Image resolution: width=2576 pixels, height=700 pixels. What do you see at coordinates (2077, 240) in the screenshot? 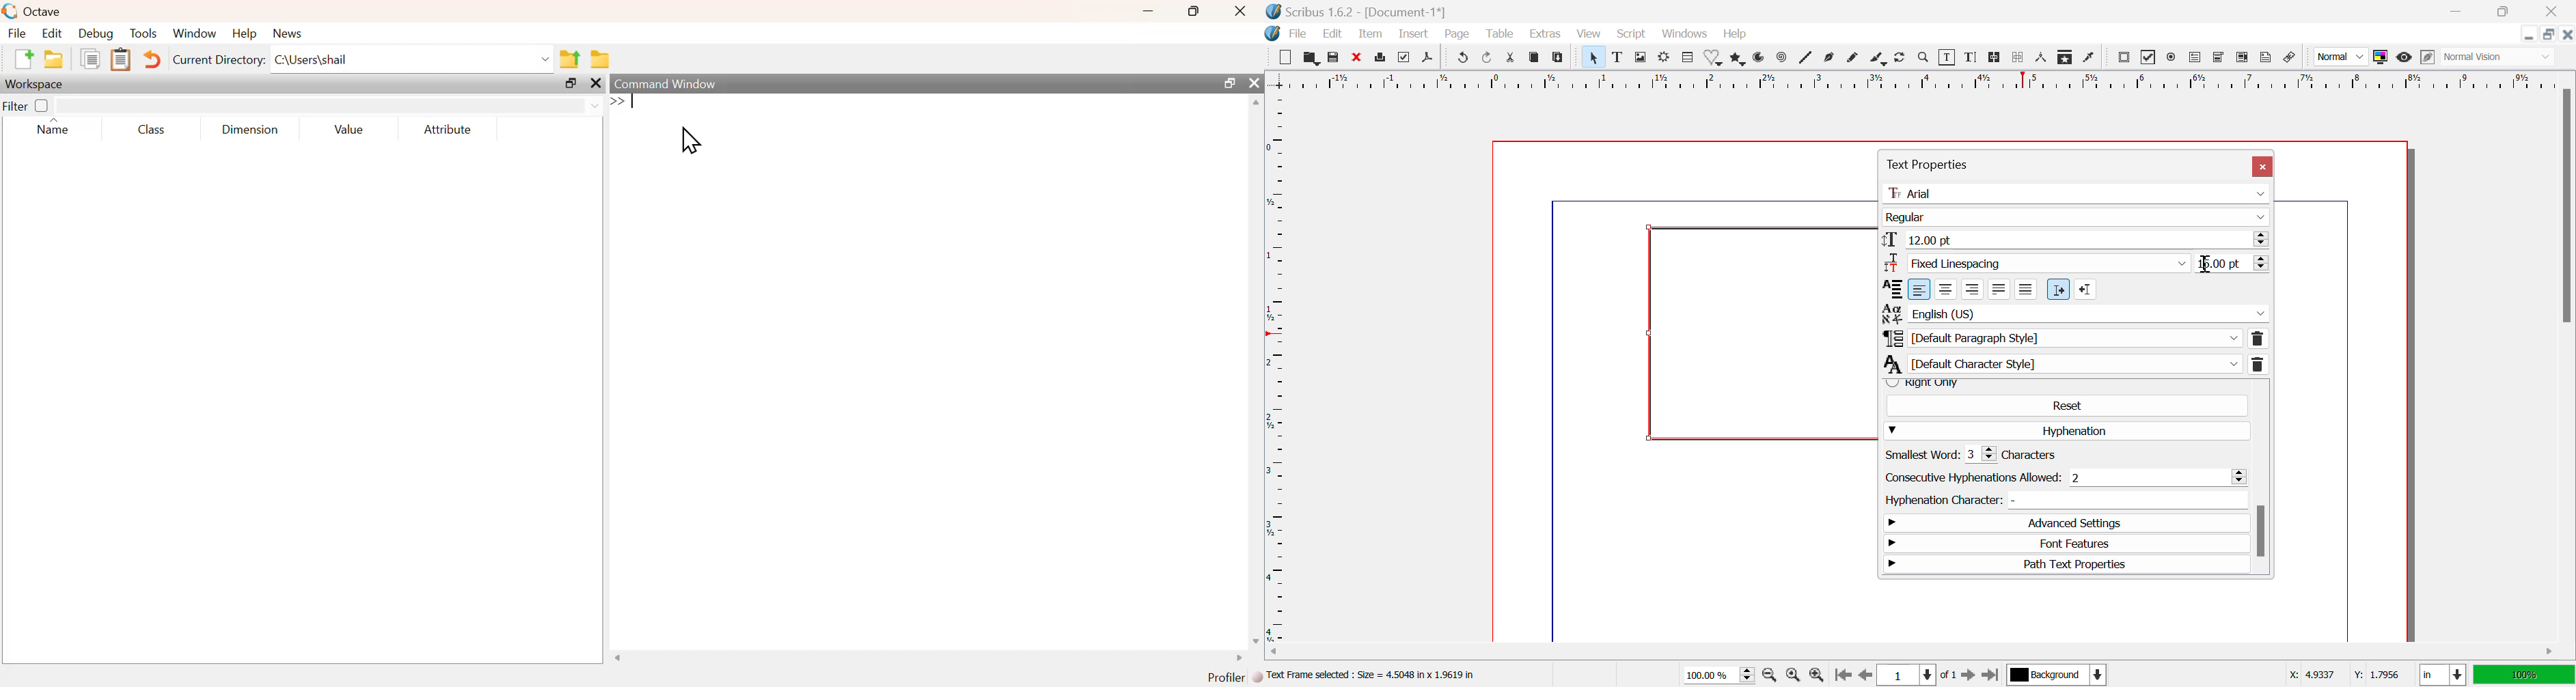
I see `12.00 pt` at bounding box center [2077, 240].